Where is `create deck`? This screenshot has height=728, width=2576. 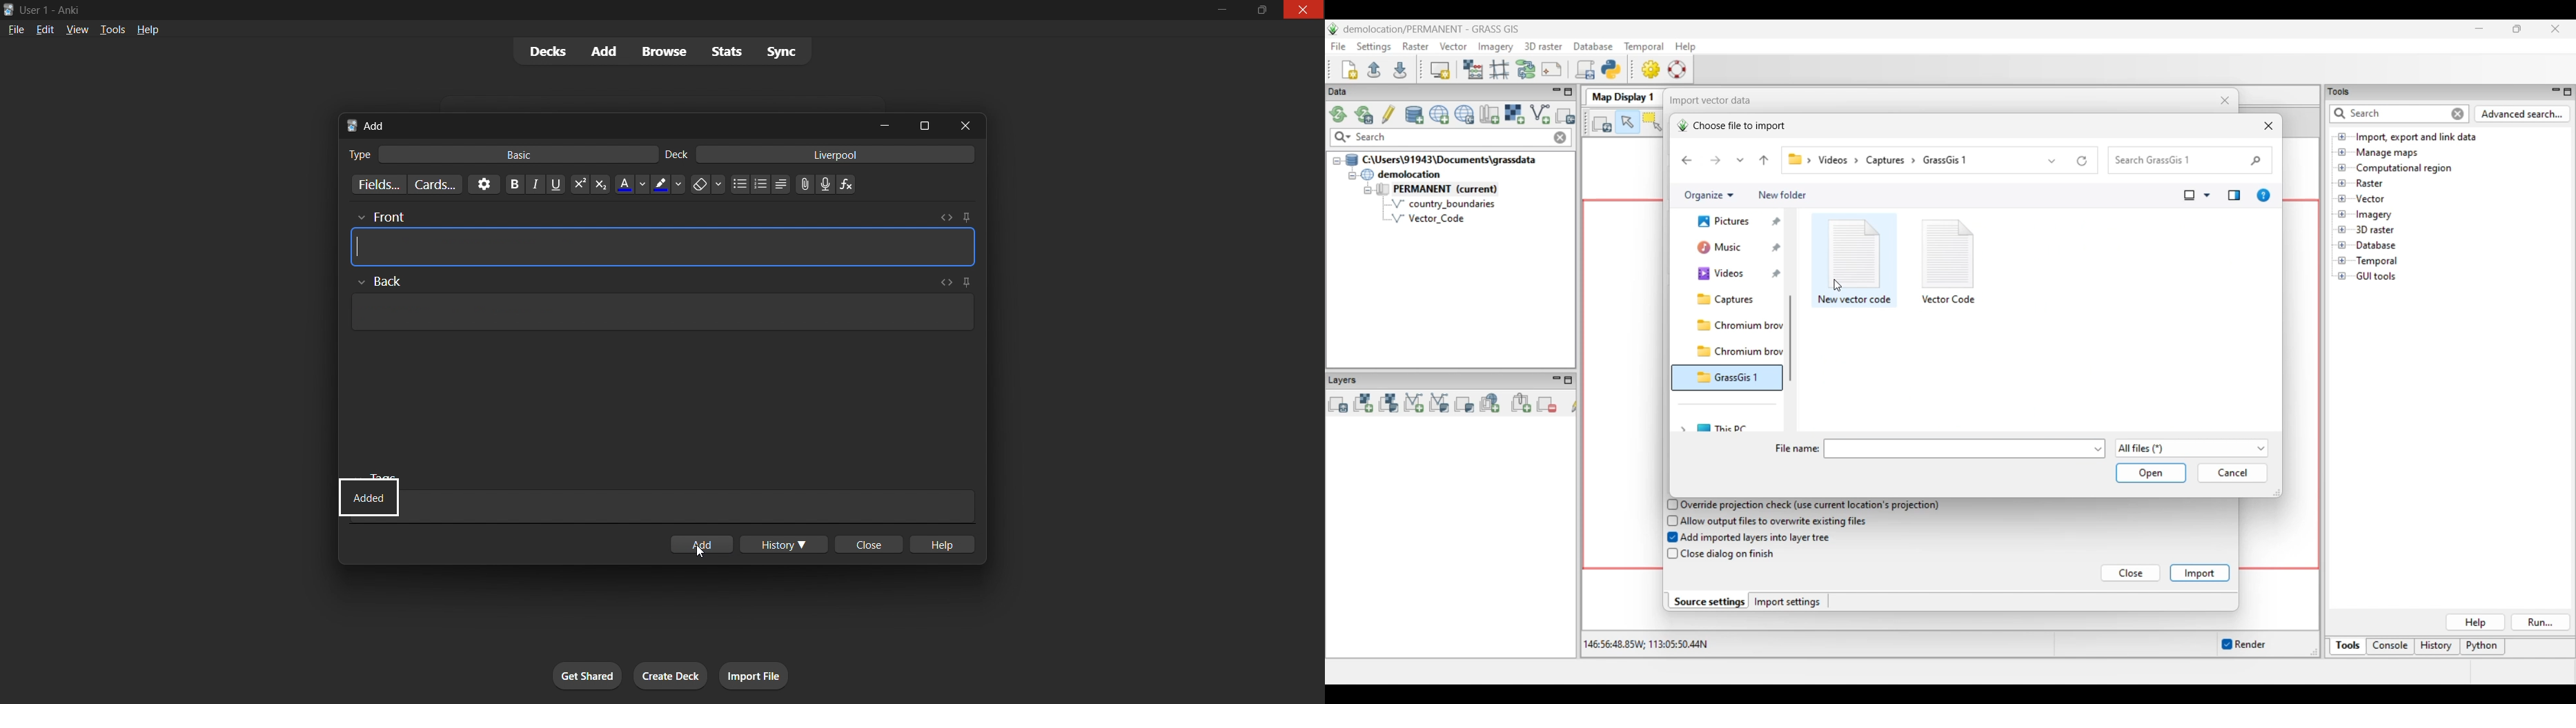
create deck is located at coordinates (674, 674).